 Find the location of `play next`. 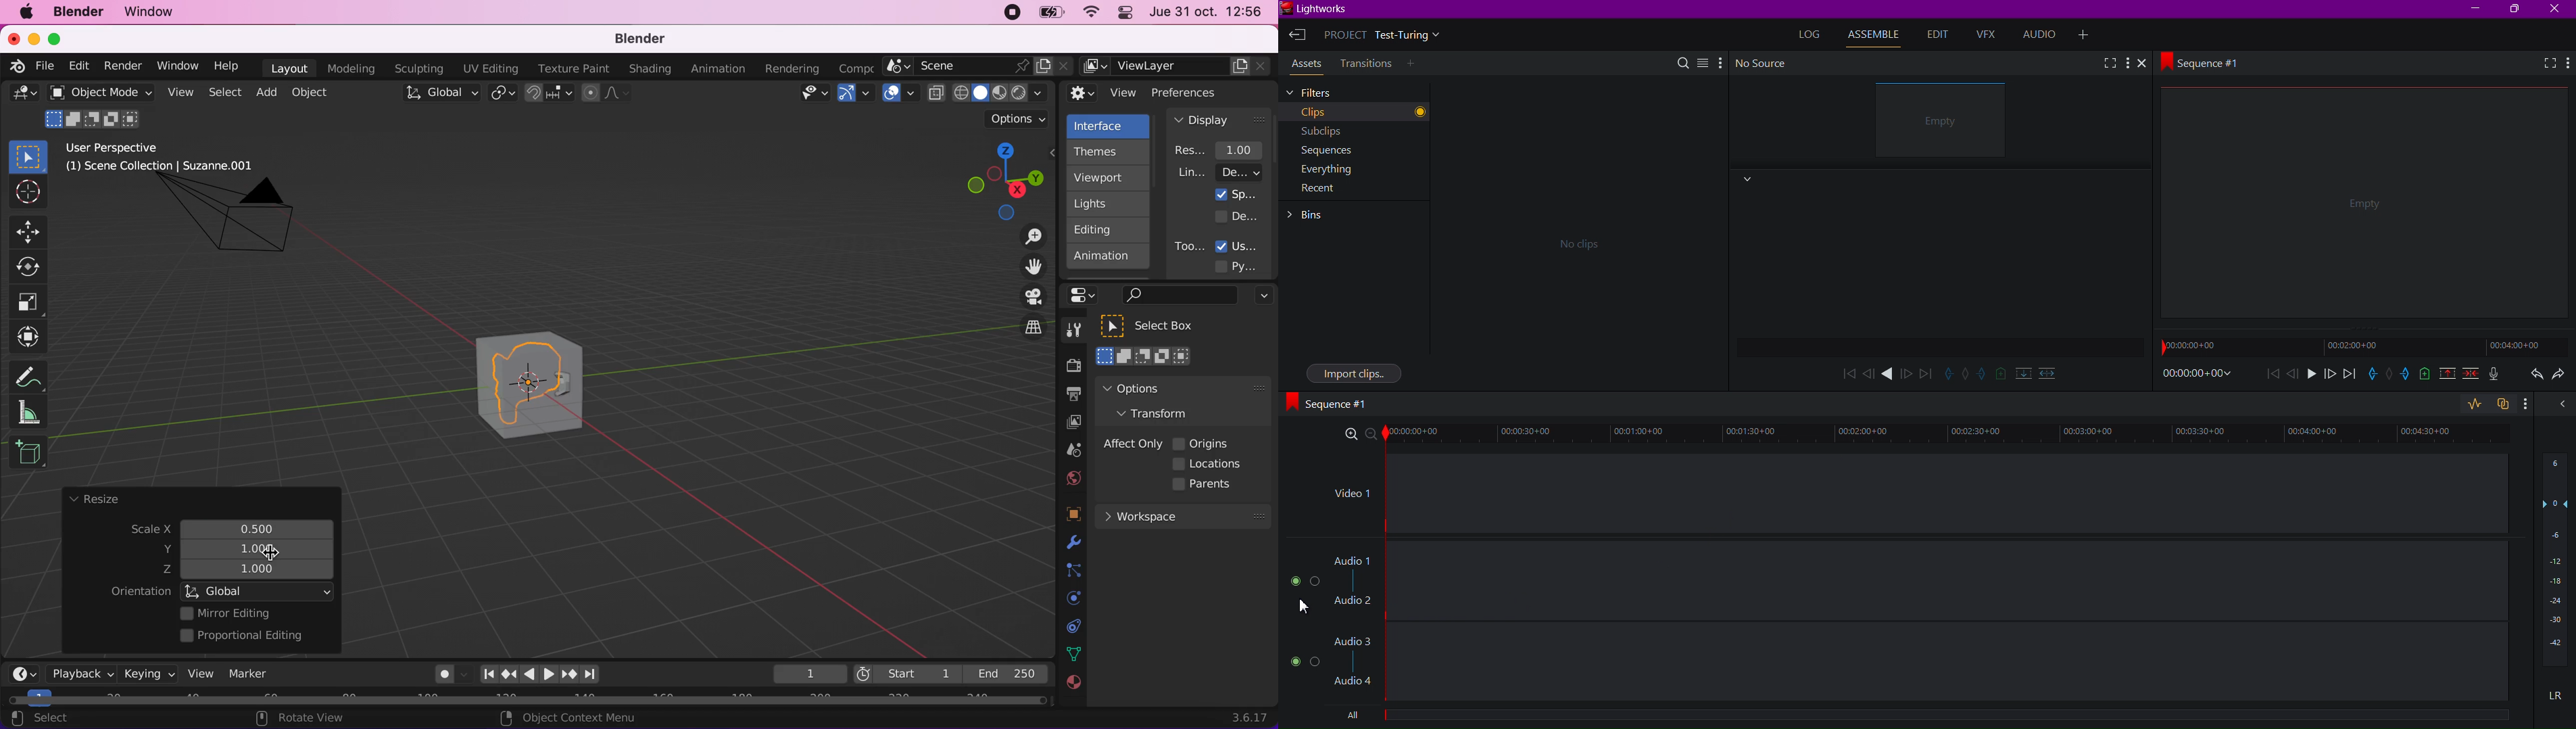

play next is located at coordinates (1926, 373).